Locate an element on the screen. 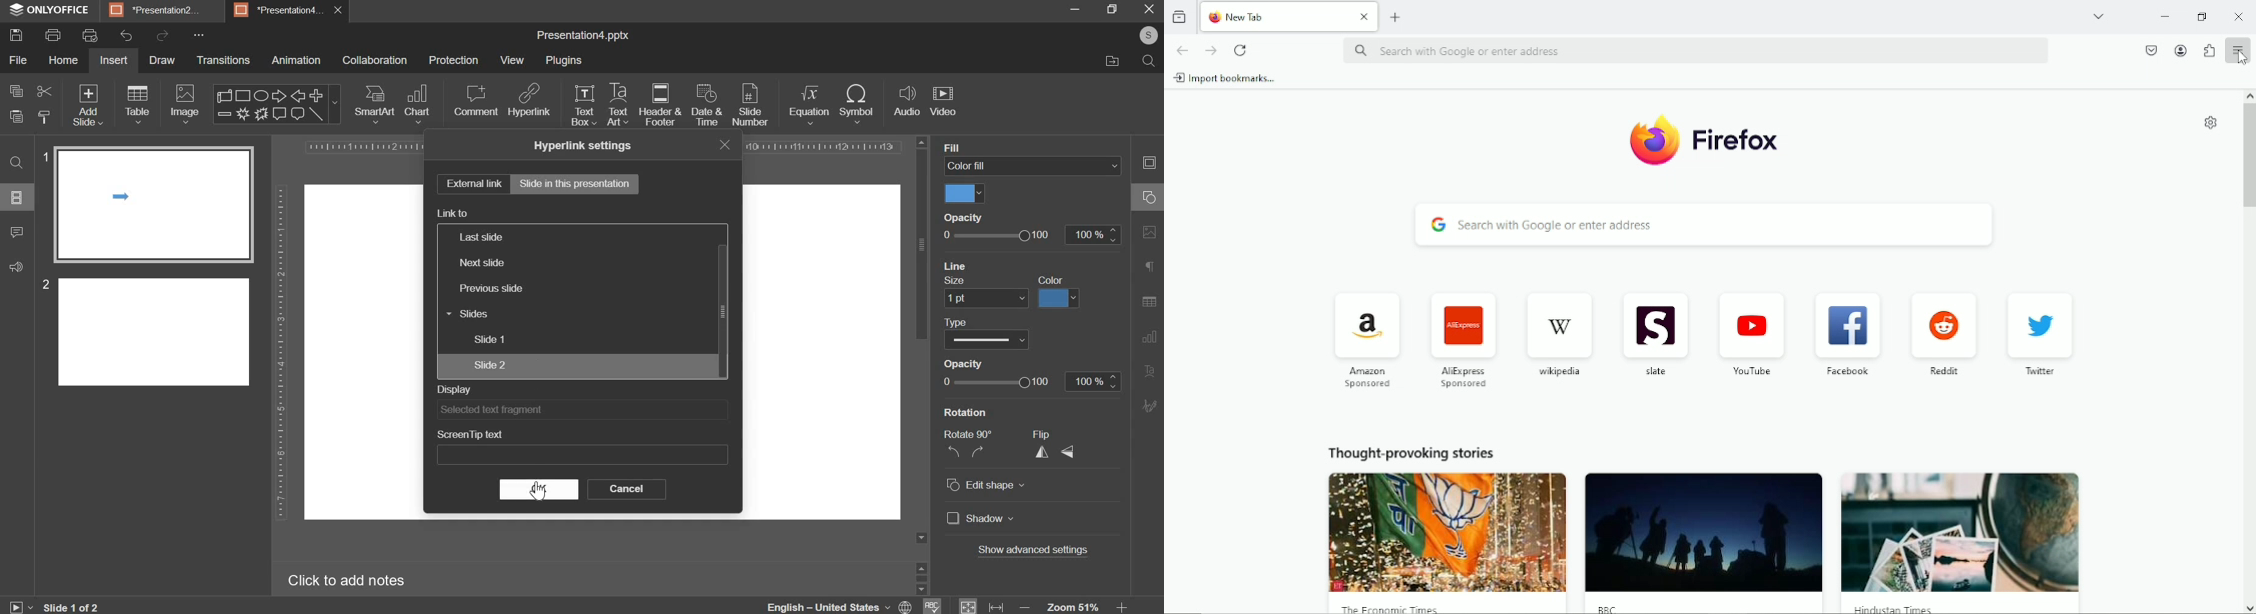  wikipedia is located at coordinates (1561, 371).